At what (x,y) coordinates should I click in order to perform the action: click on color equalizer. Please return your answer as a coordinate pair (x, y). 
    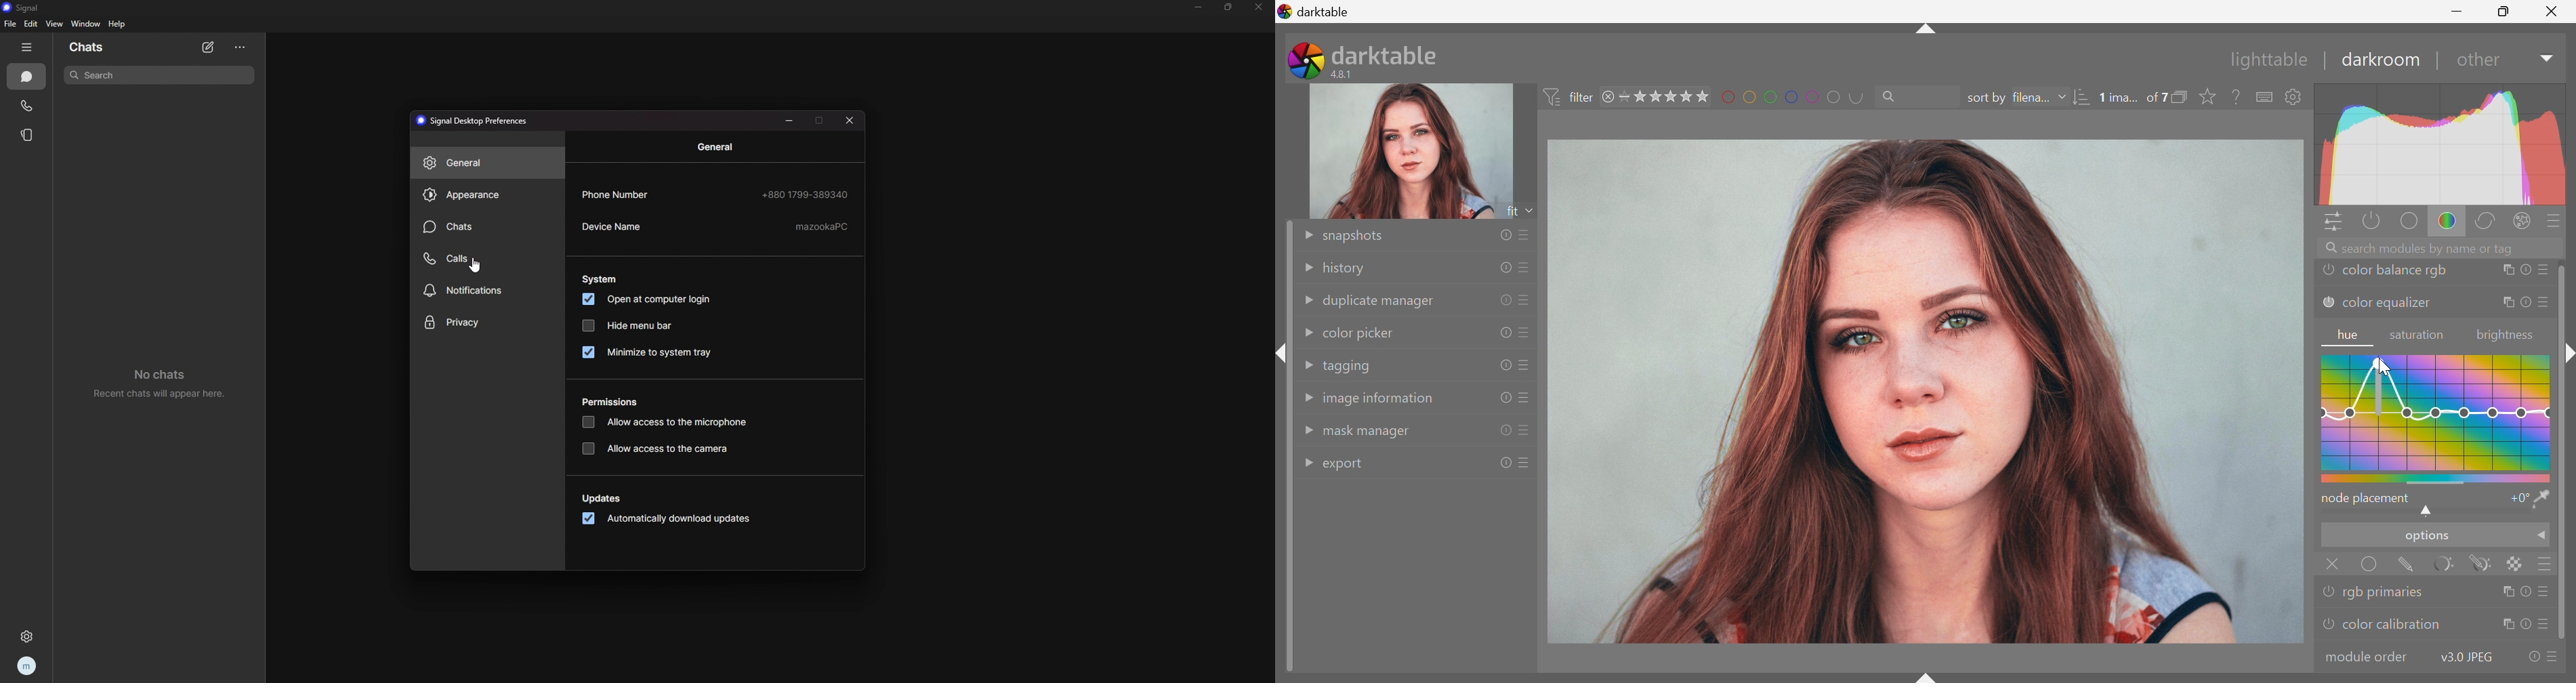
    Looking at the image, I should click on (2388, 306).